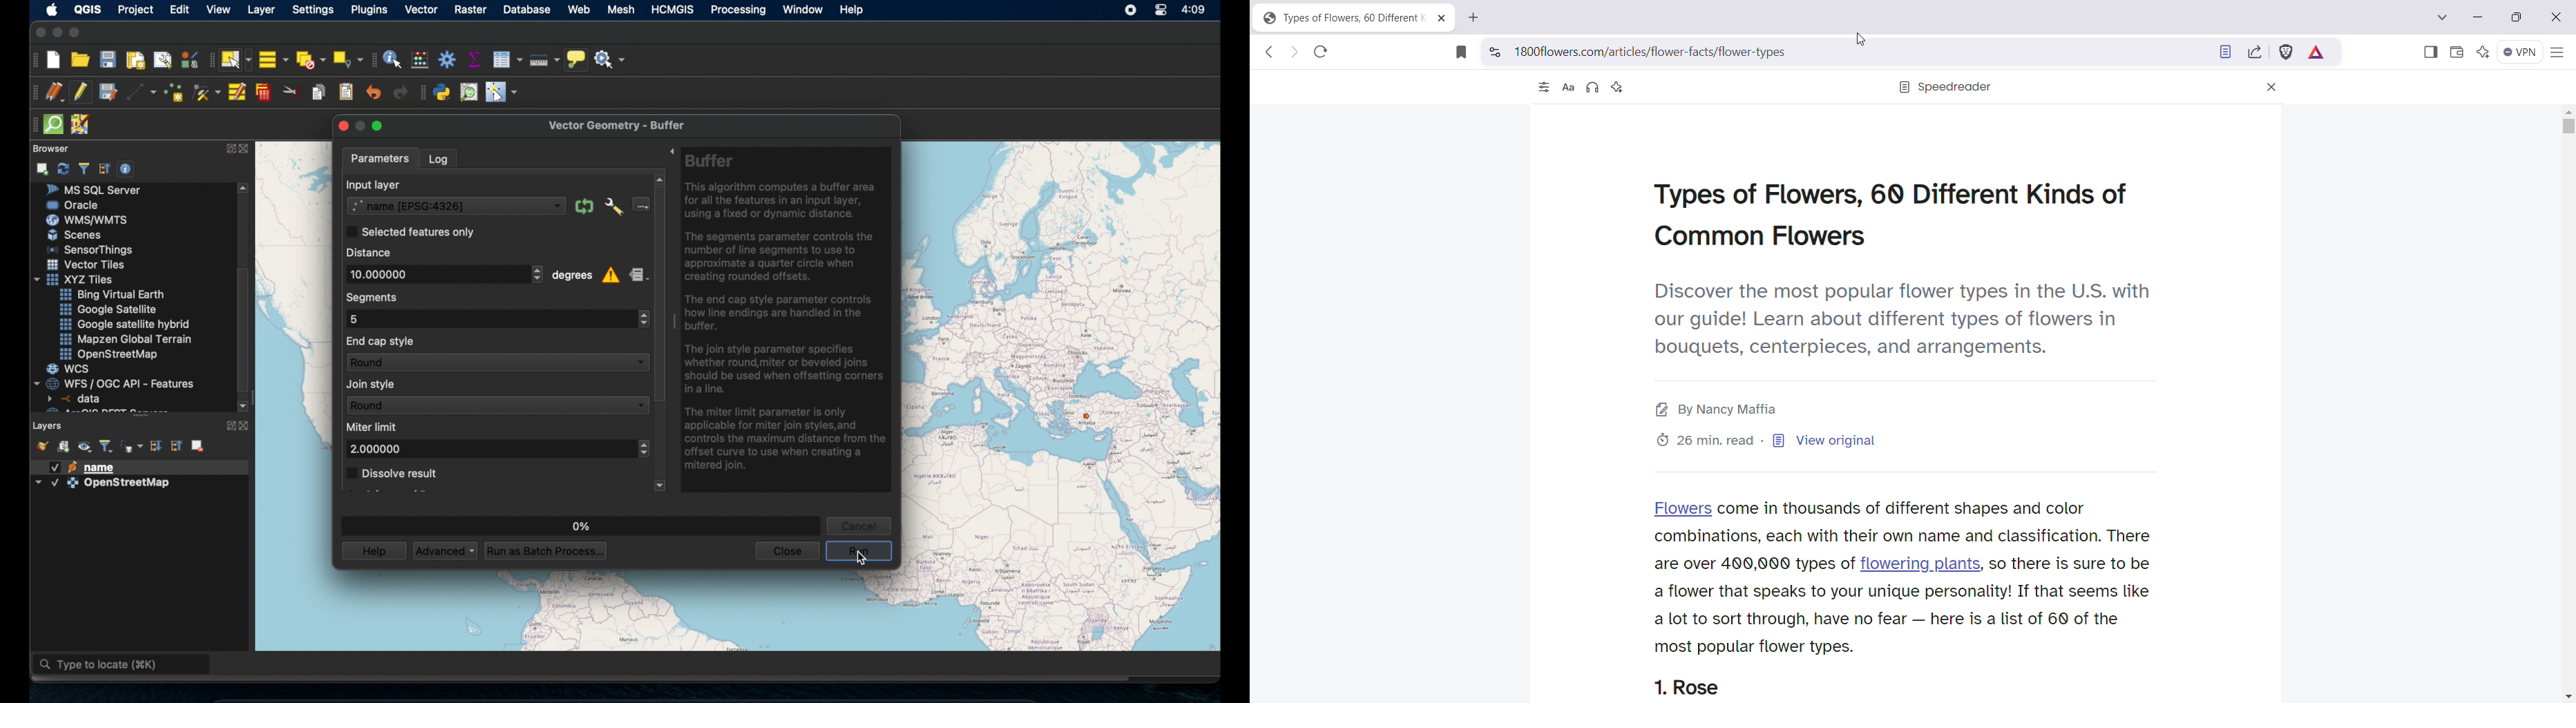 This screenshot has height=728, width=2576. Describe the element at coordinates (76, 279) in the screenshot. I see `xyz tiles menu` at that location.